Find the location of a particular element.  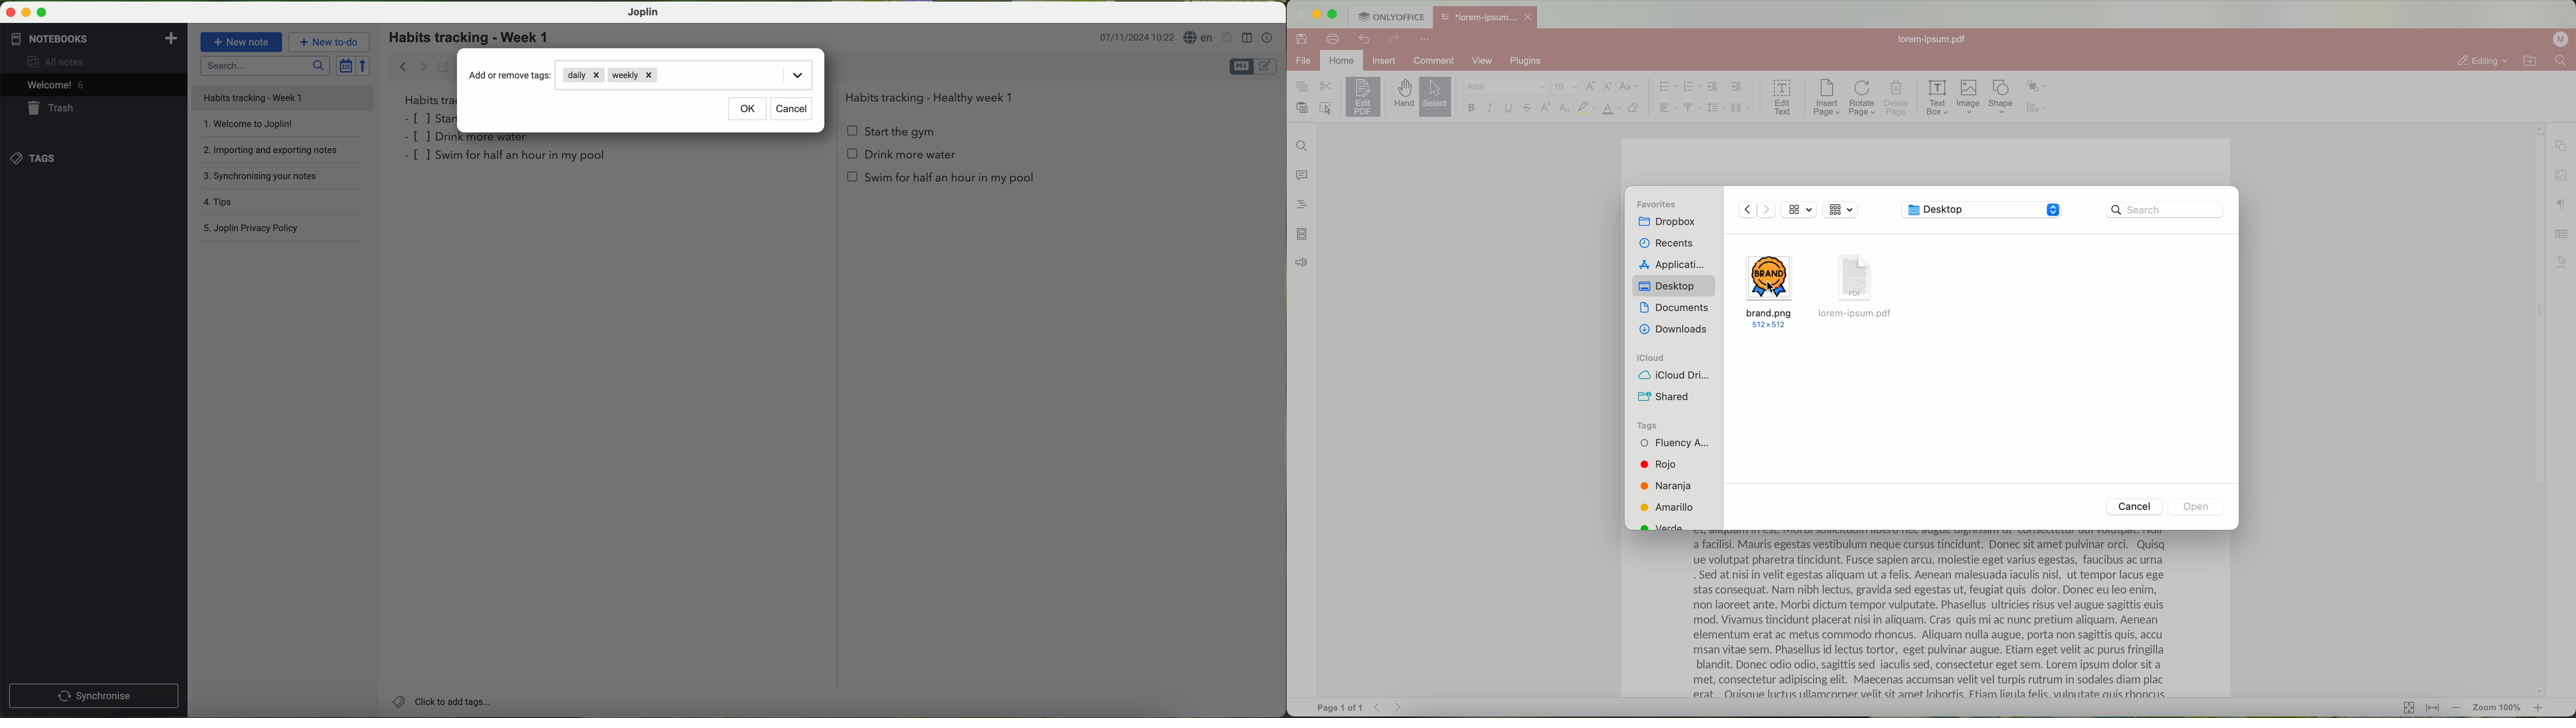

toggle sort order field is located at coordinates (345, 65).